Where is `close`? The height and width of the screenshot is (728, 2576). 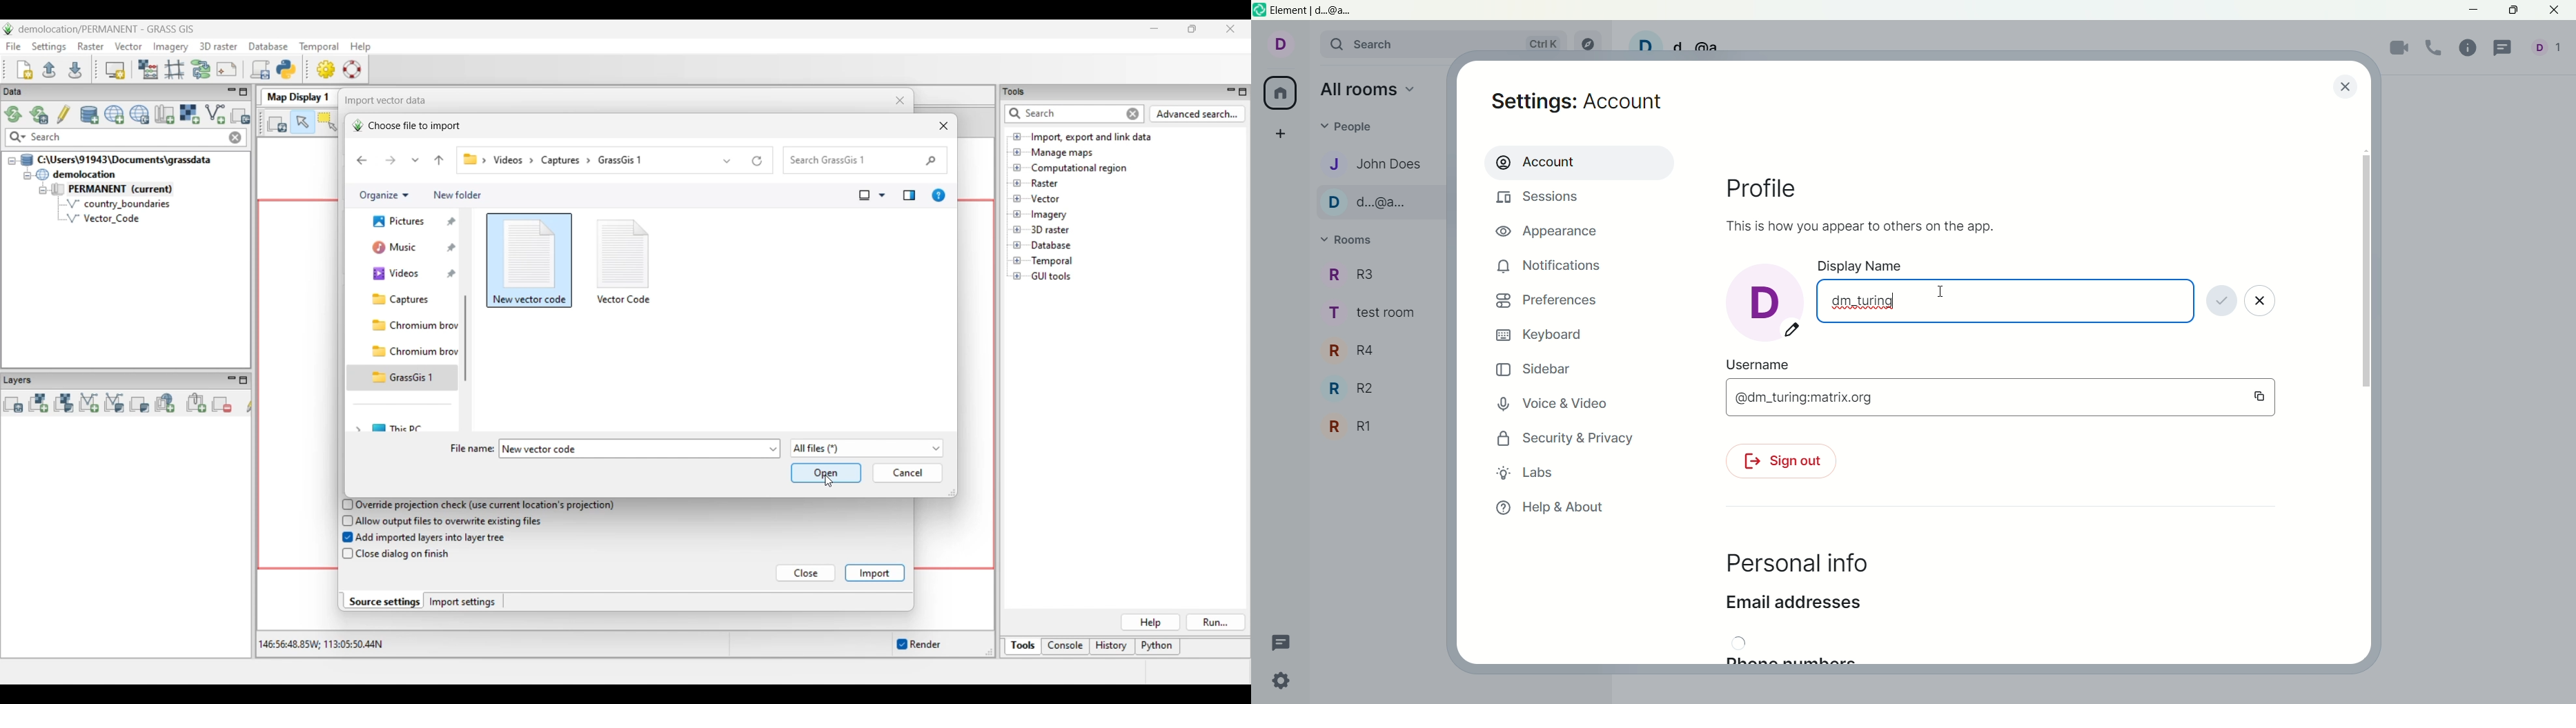
close is located at coordinates (2556, 11).